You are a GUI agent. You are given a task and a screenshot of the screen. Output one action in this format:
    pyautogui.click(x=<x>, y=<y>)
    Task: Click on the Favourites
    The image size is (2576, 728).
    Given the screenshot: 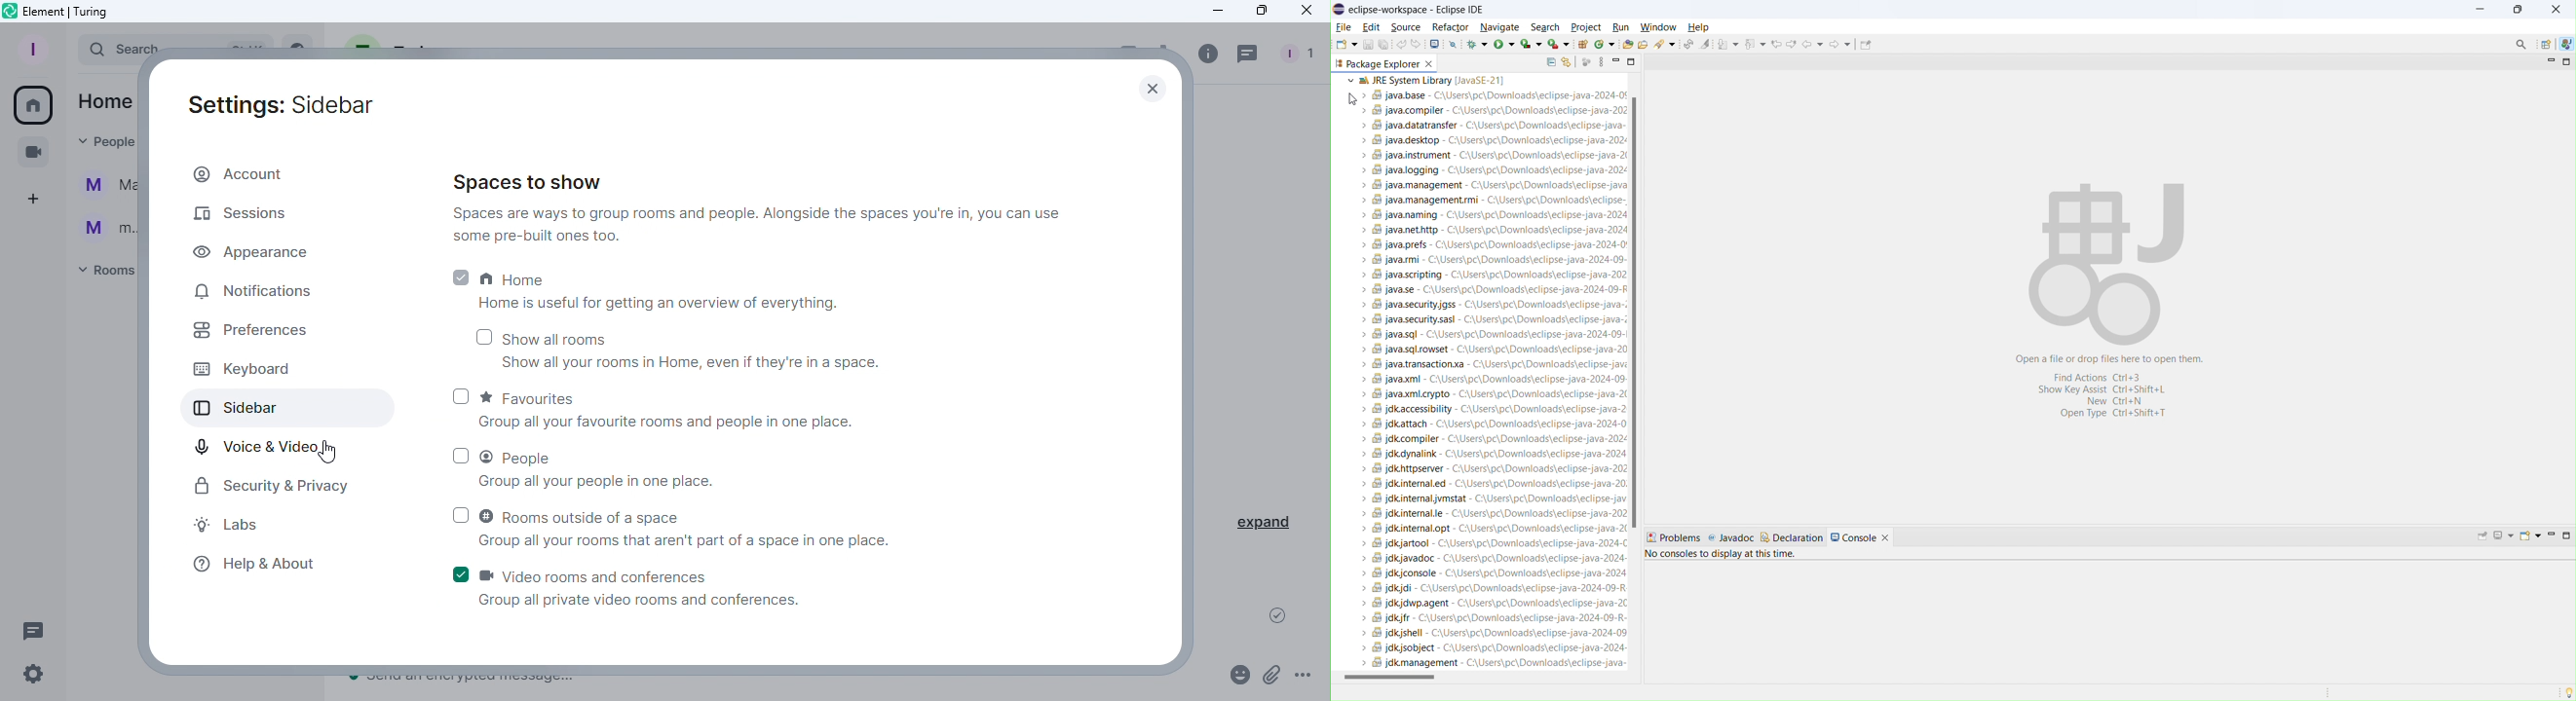 What is the action you would take?
    pyautogui.click(x=684, y=408)
    